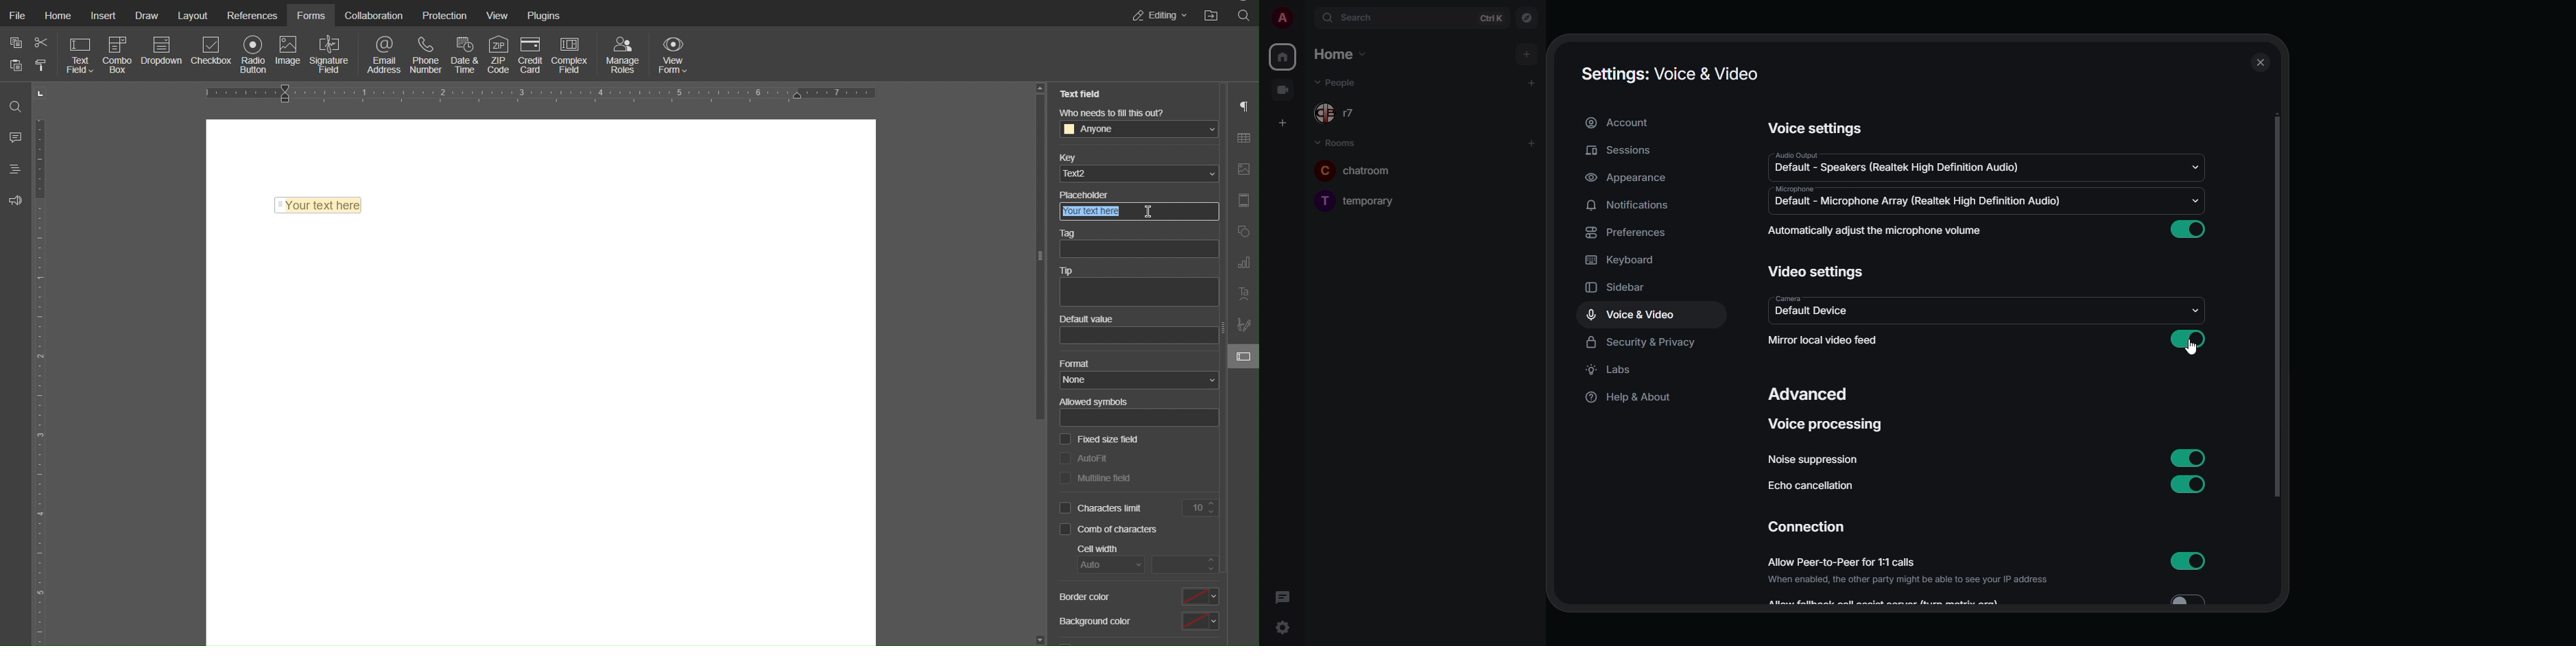 The height and width of the screenshot is (672, 2576). Describe the element at coordinates (1351, 18) in the screenshot. I see `search` at that location.